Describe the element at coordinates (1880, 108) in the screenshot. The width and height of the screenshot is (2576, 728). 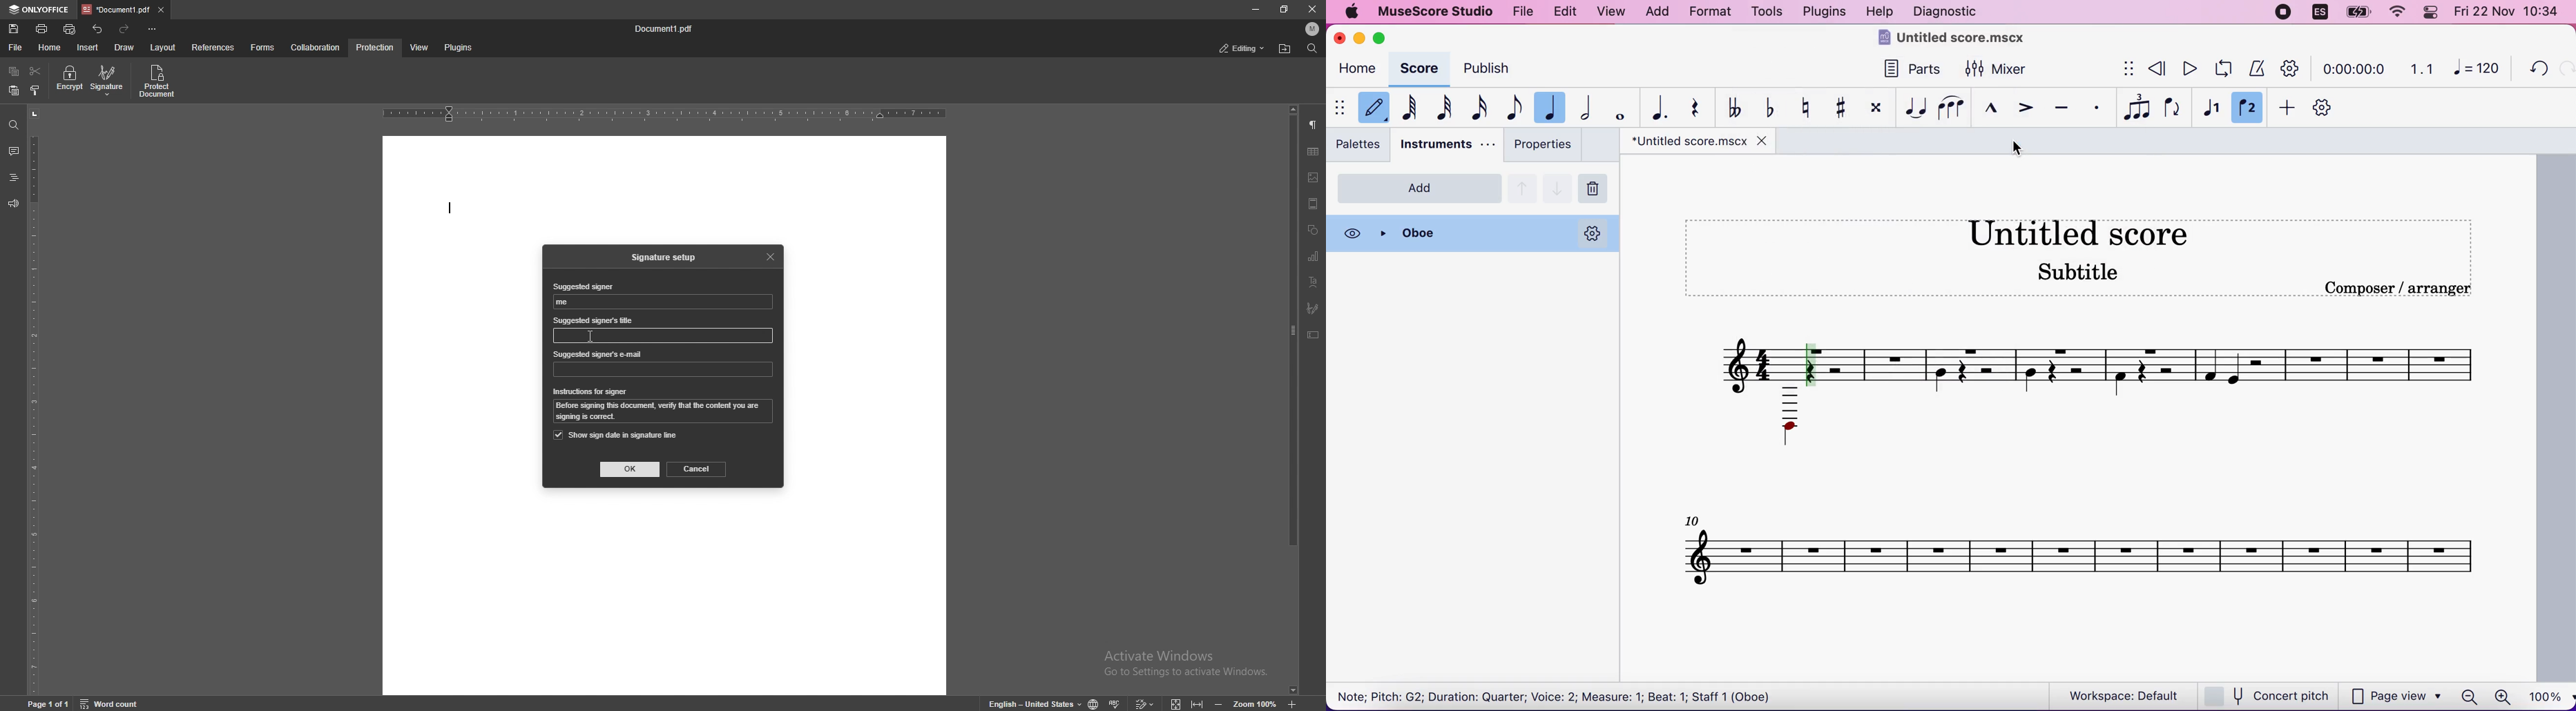
I see `toggle double sharp` at that location.